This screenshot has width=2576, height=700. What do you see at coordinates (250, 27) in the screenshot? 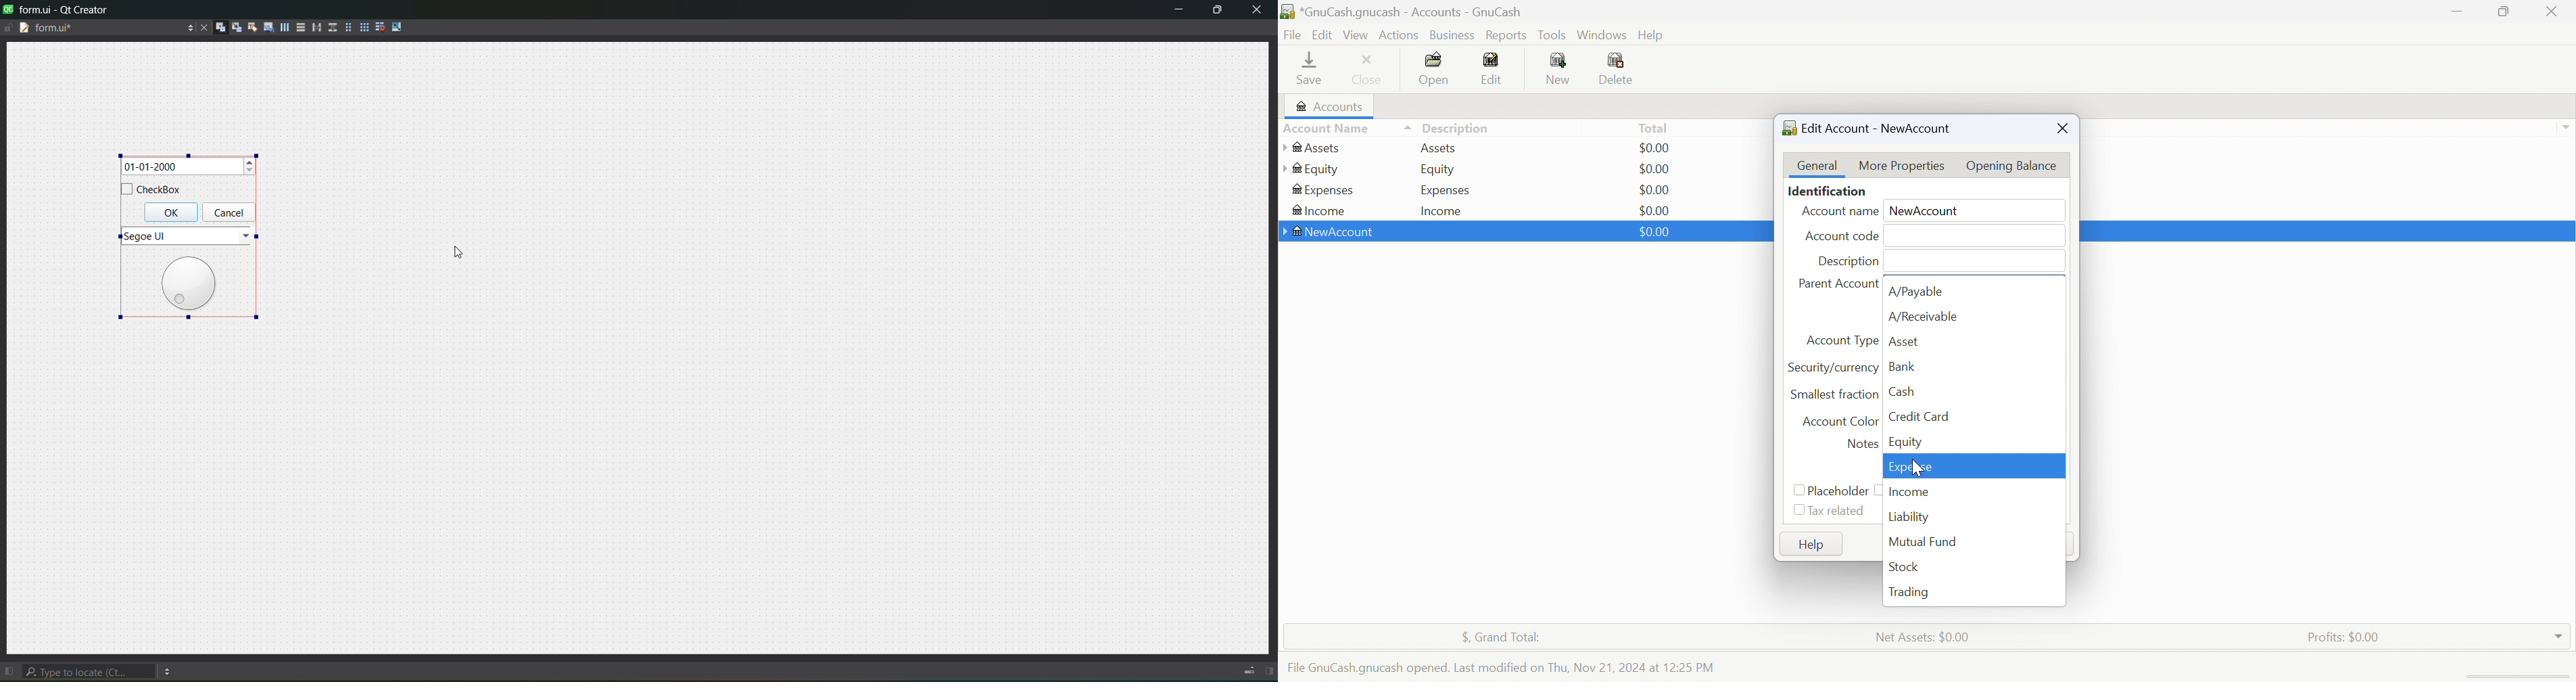
I see `edit buddies` at bounding box center [250, 27].